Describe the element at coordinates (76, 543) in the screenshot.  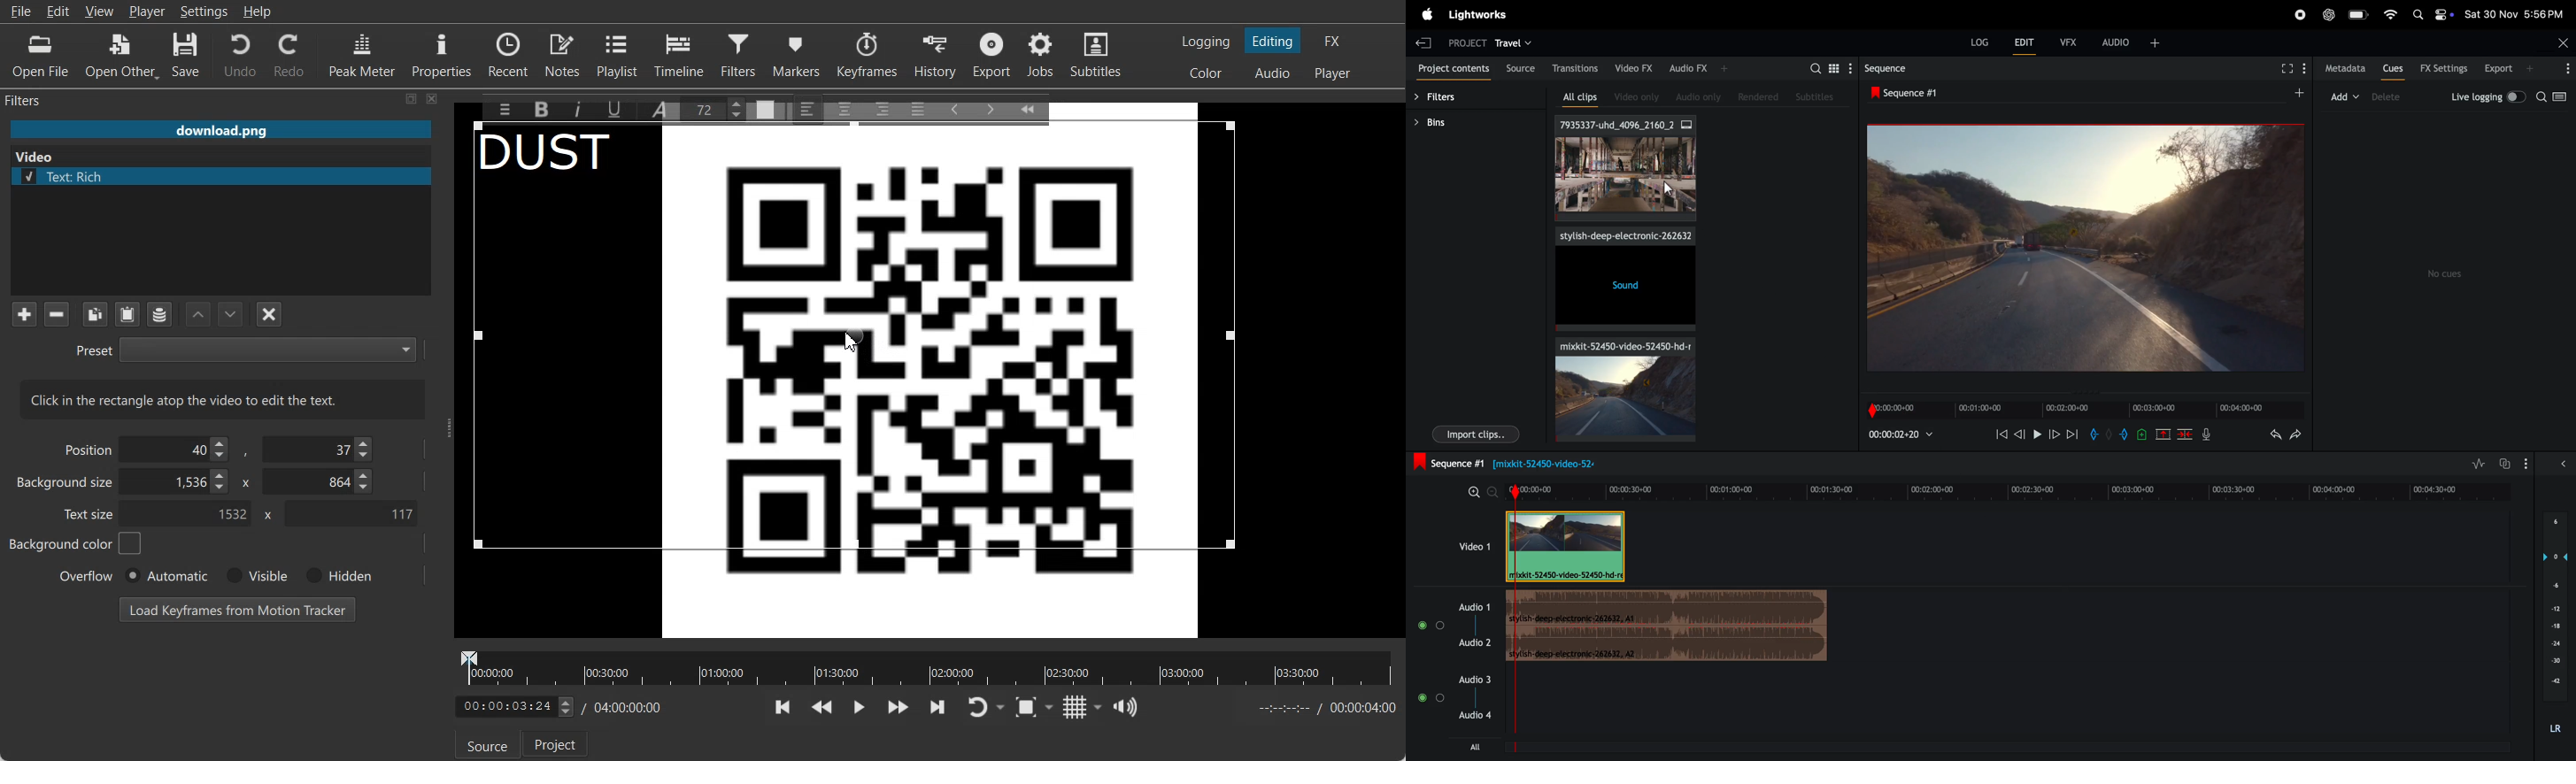
I see `Background color` at that location.